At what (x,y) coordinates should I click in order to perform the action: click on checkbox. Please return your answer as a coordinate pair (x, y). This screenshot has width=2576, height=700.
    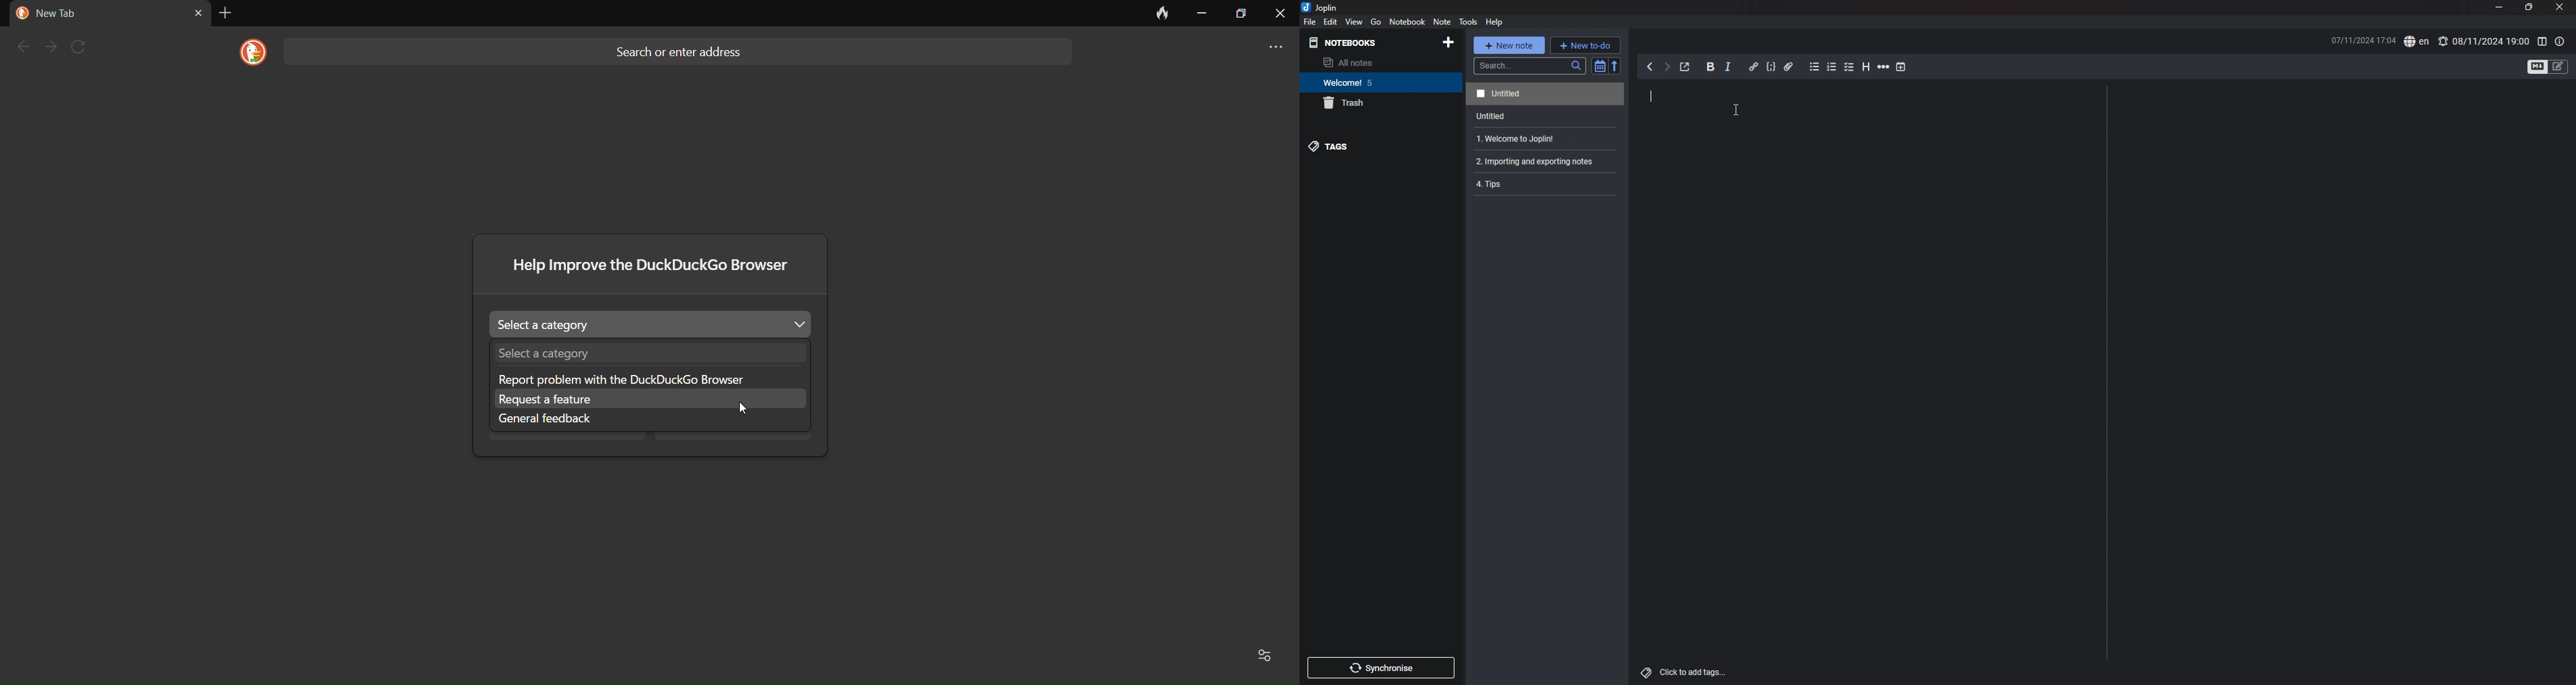
    Looking at the image, I should click on (1850, 67).